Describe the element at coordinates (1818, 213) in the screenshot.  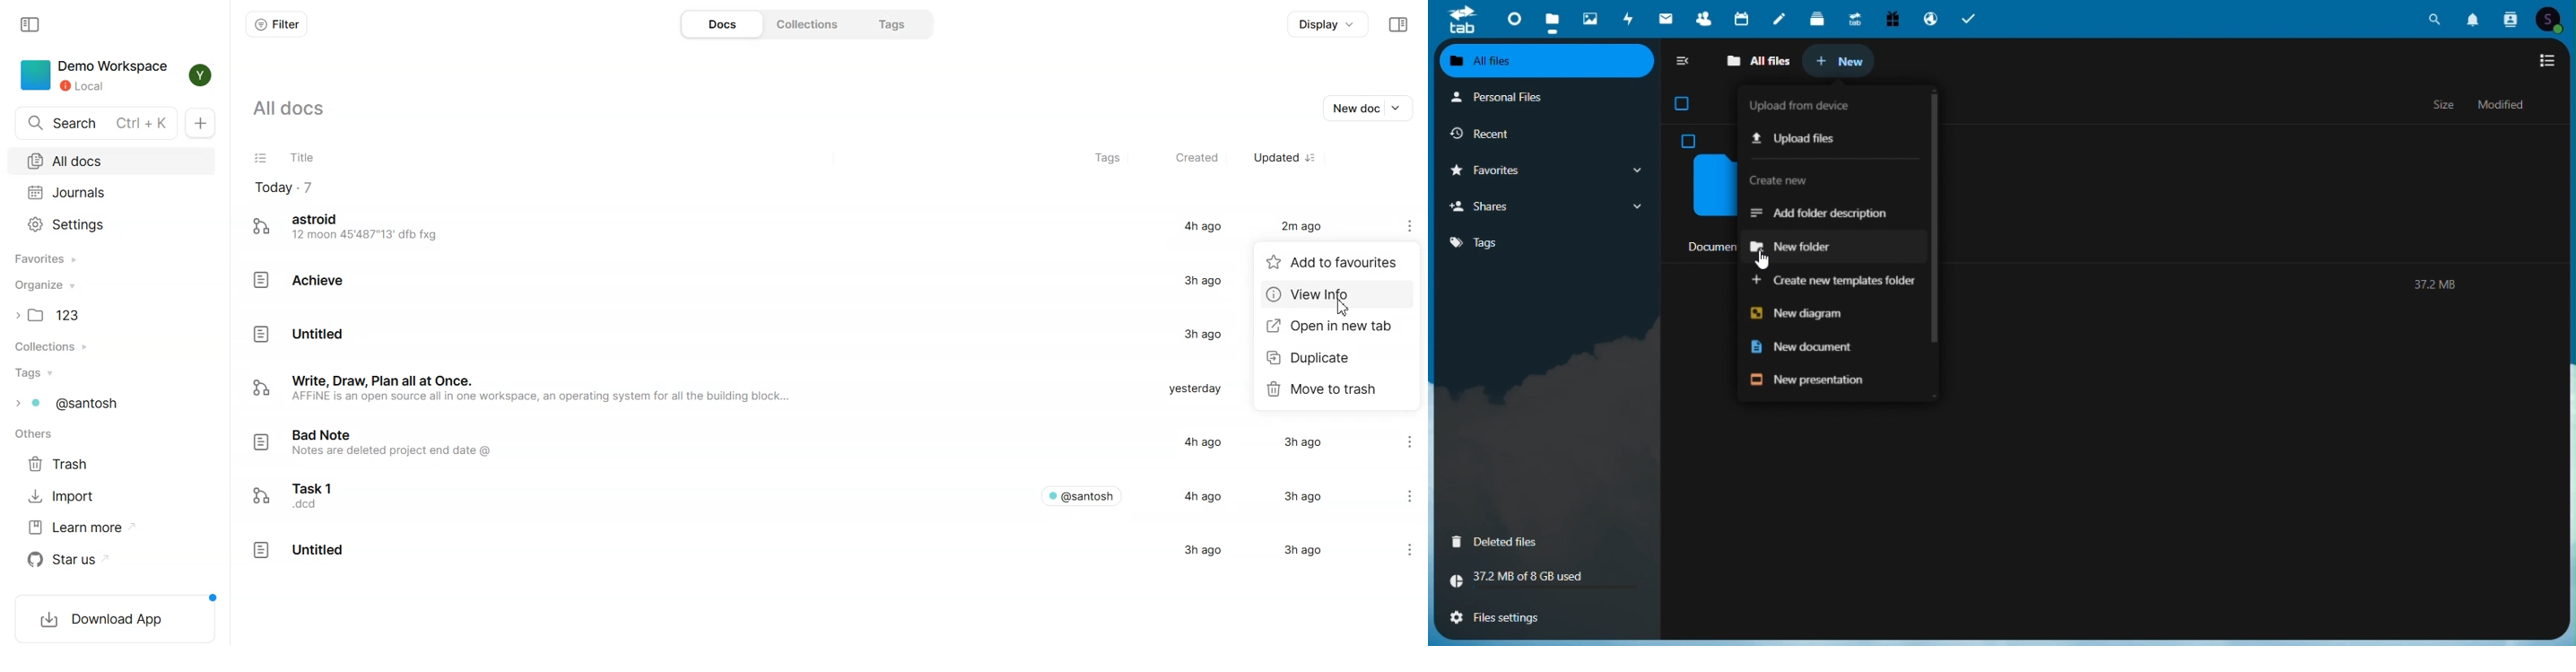
I see `Add folder description` at that location.